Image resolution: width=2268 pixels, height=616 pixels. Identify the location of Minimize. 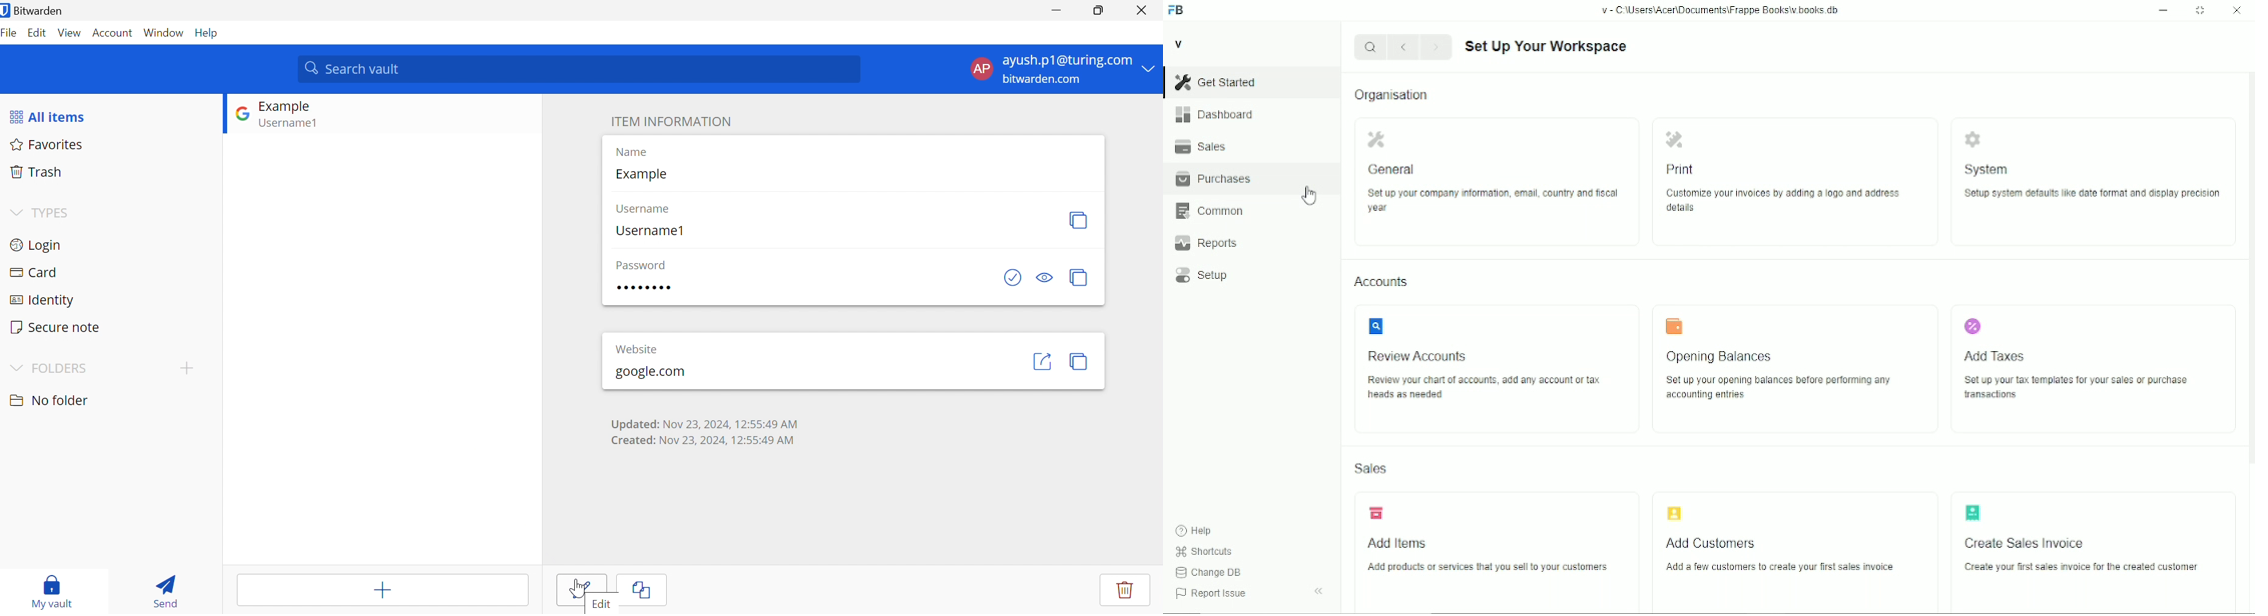
(1054, 10).